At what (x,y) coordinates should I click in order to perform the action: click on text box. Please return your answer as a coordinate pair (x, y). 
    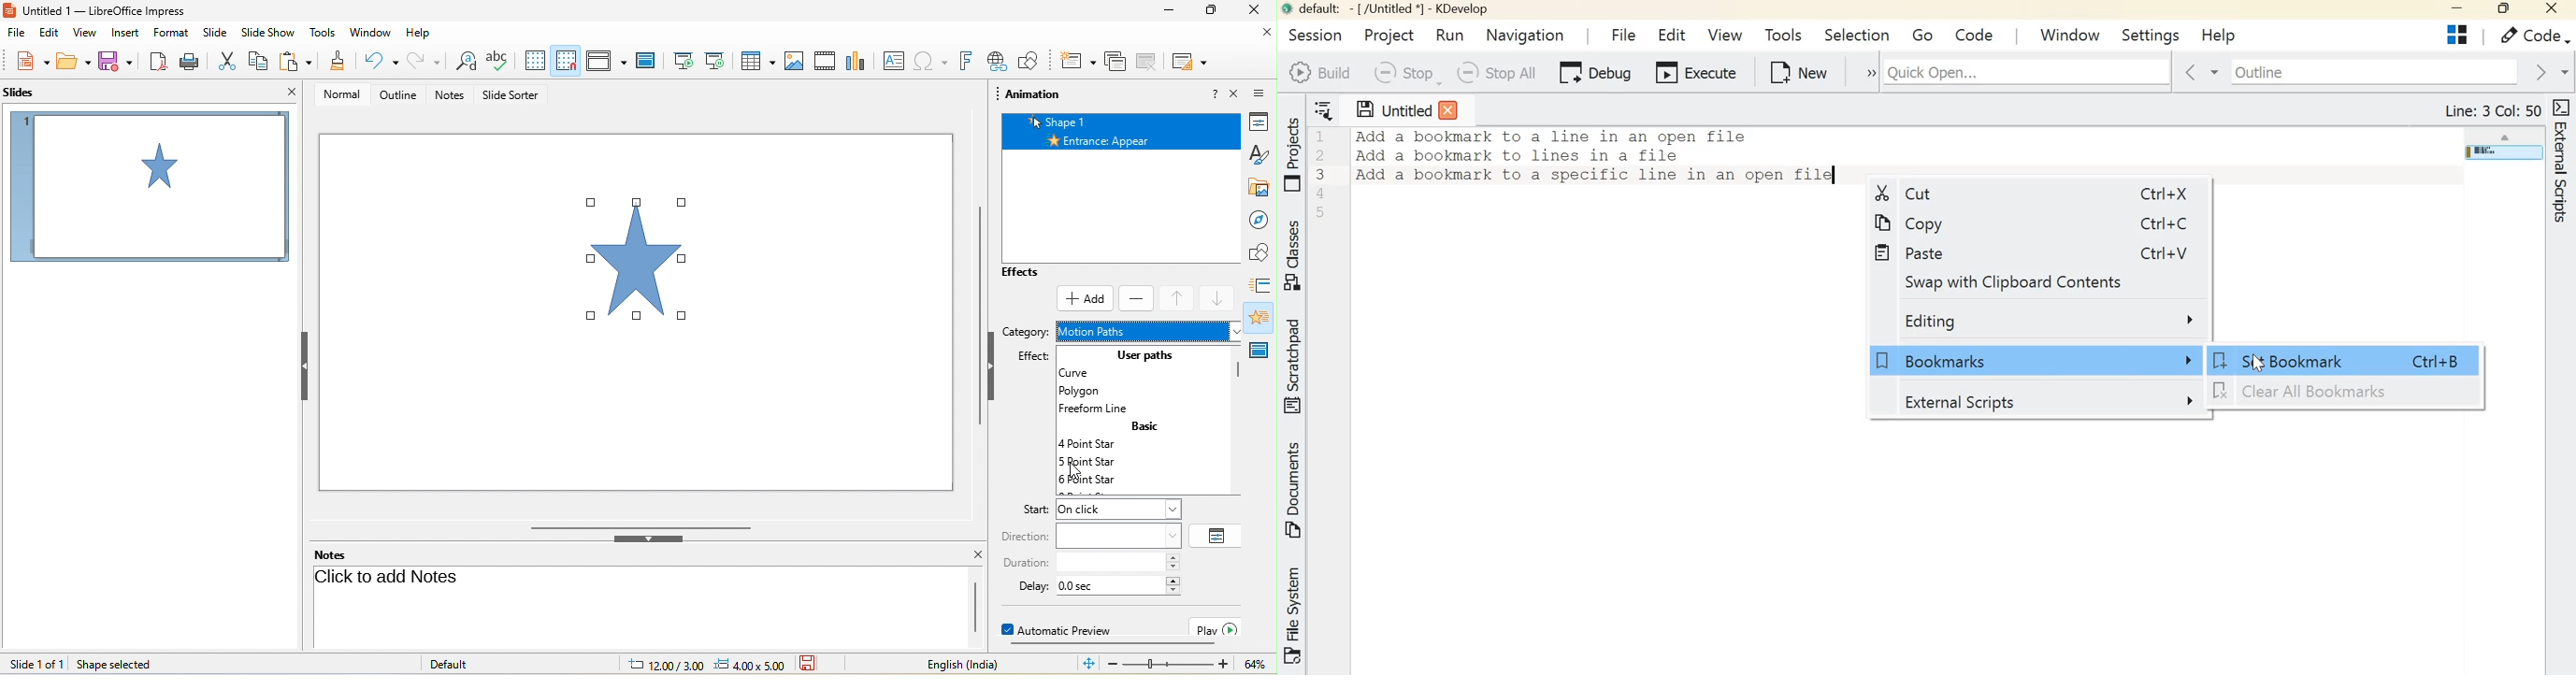
    Looking at the image, I should click on (895, 60).